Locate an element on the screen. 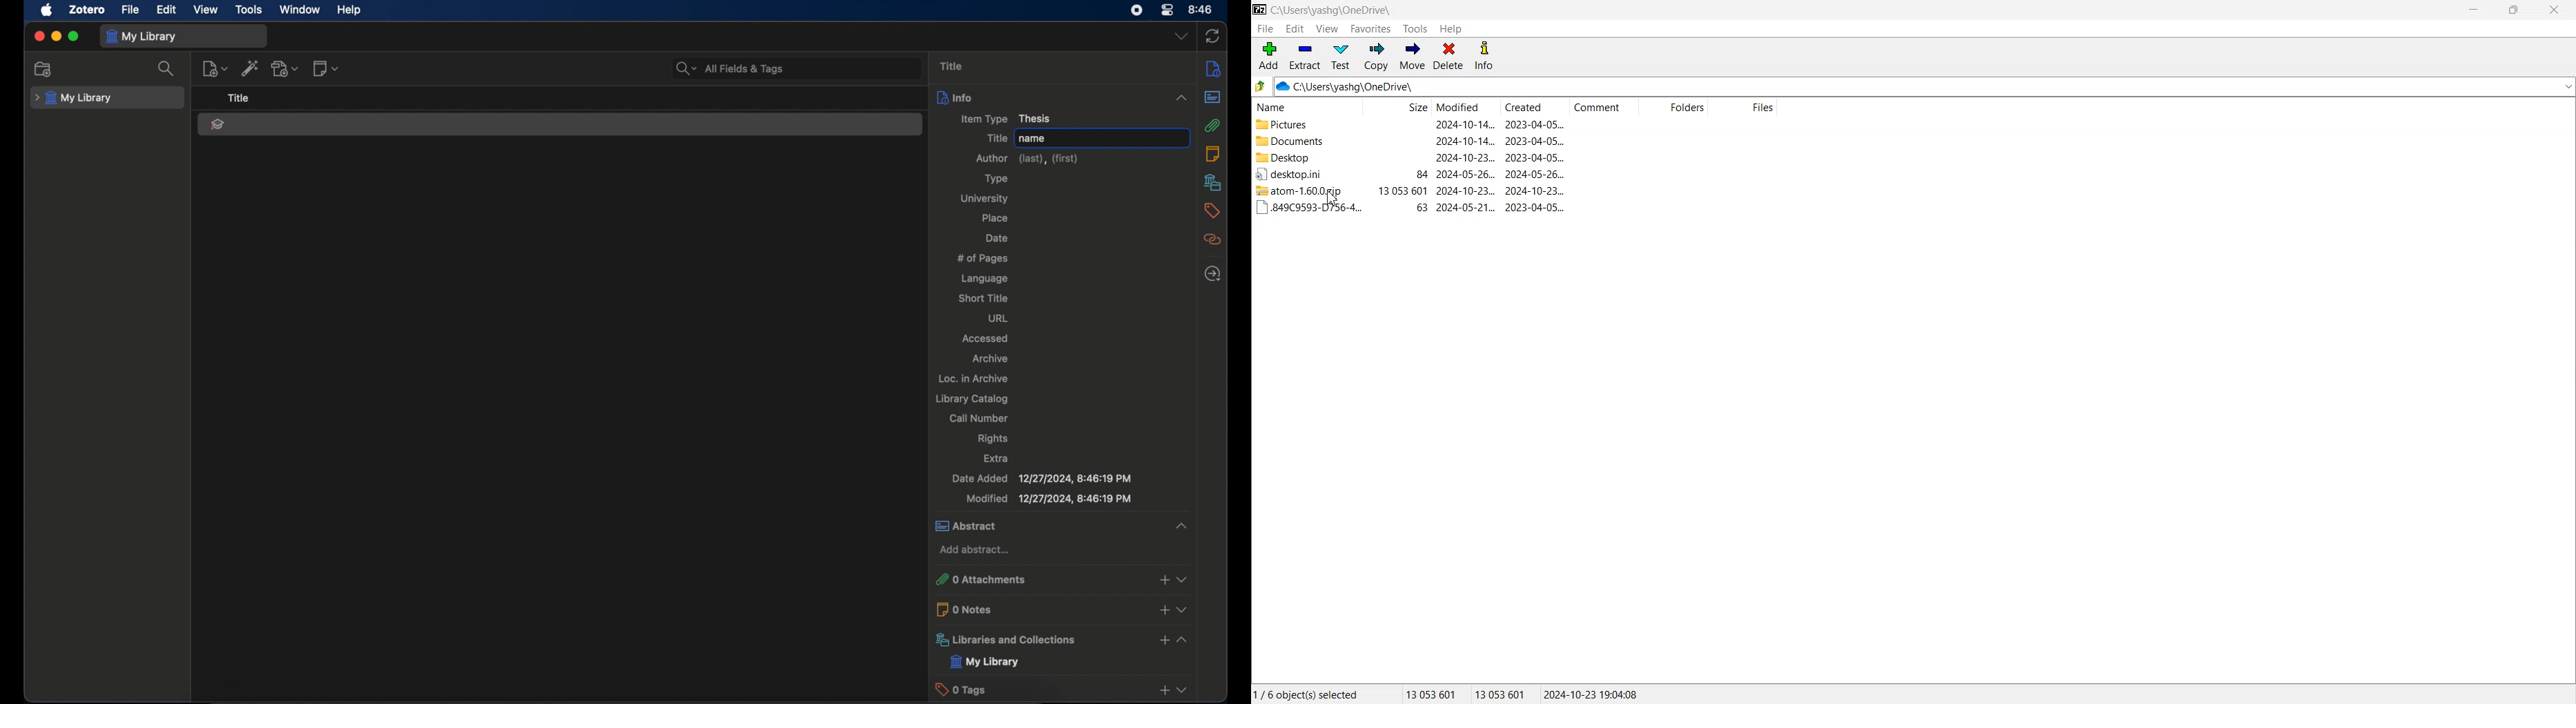 This screenshot has height=728, width=2576. add abstract is located at coordinates (974, 550).